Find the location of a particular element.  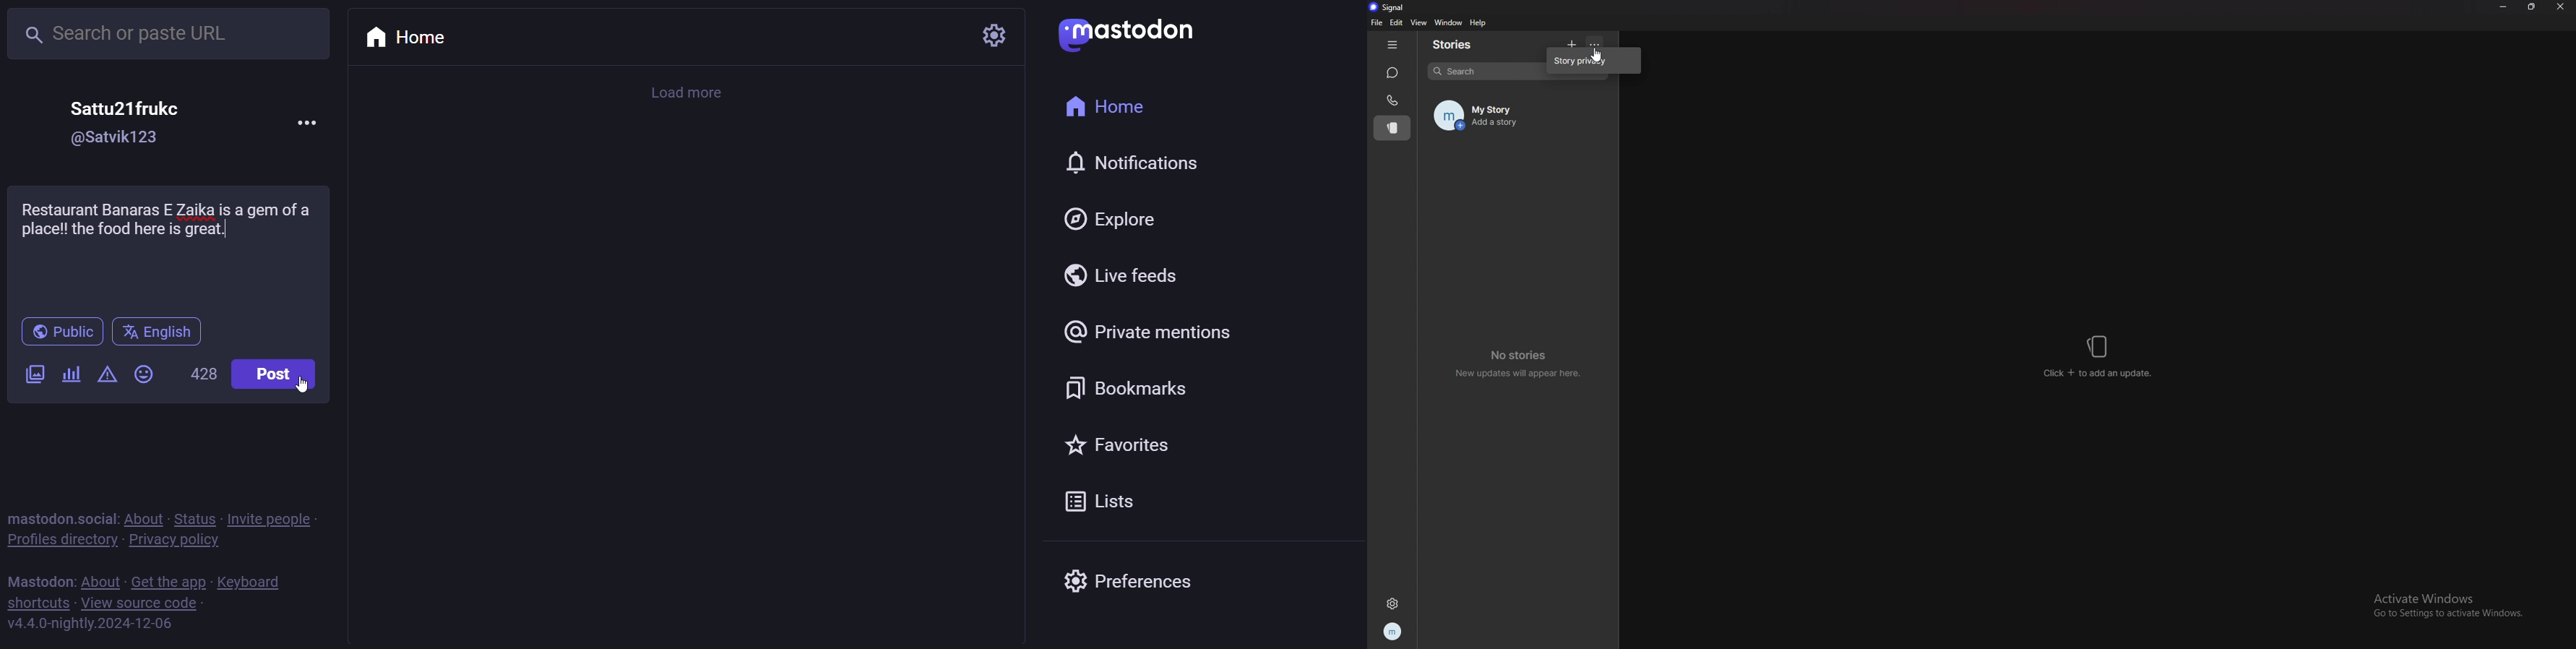

resize is located at coordinates (2532, 7).